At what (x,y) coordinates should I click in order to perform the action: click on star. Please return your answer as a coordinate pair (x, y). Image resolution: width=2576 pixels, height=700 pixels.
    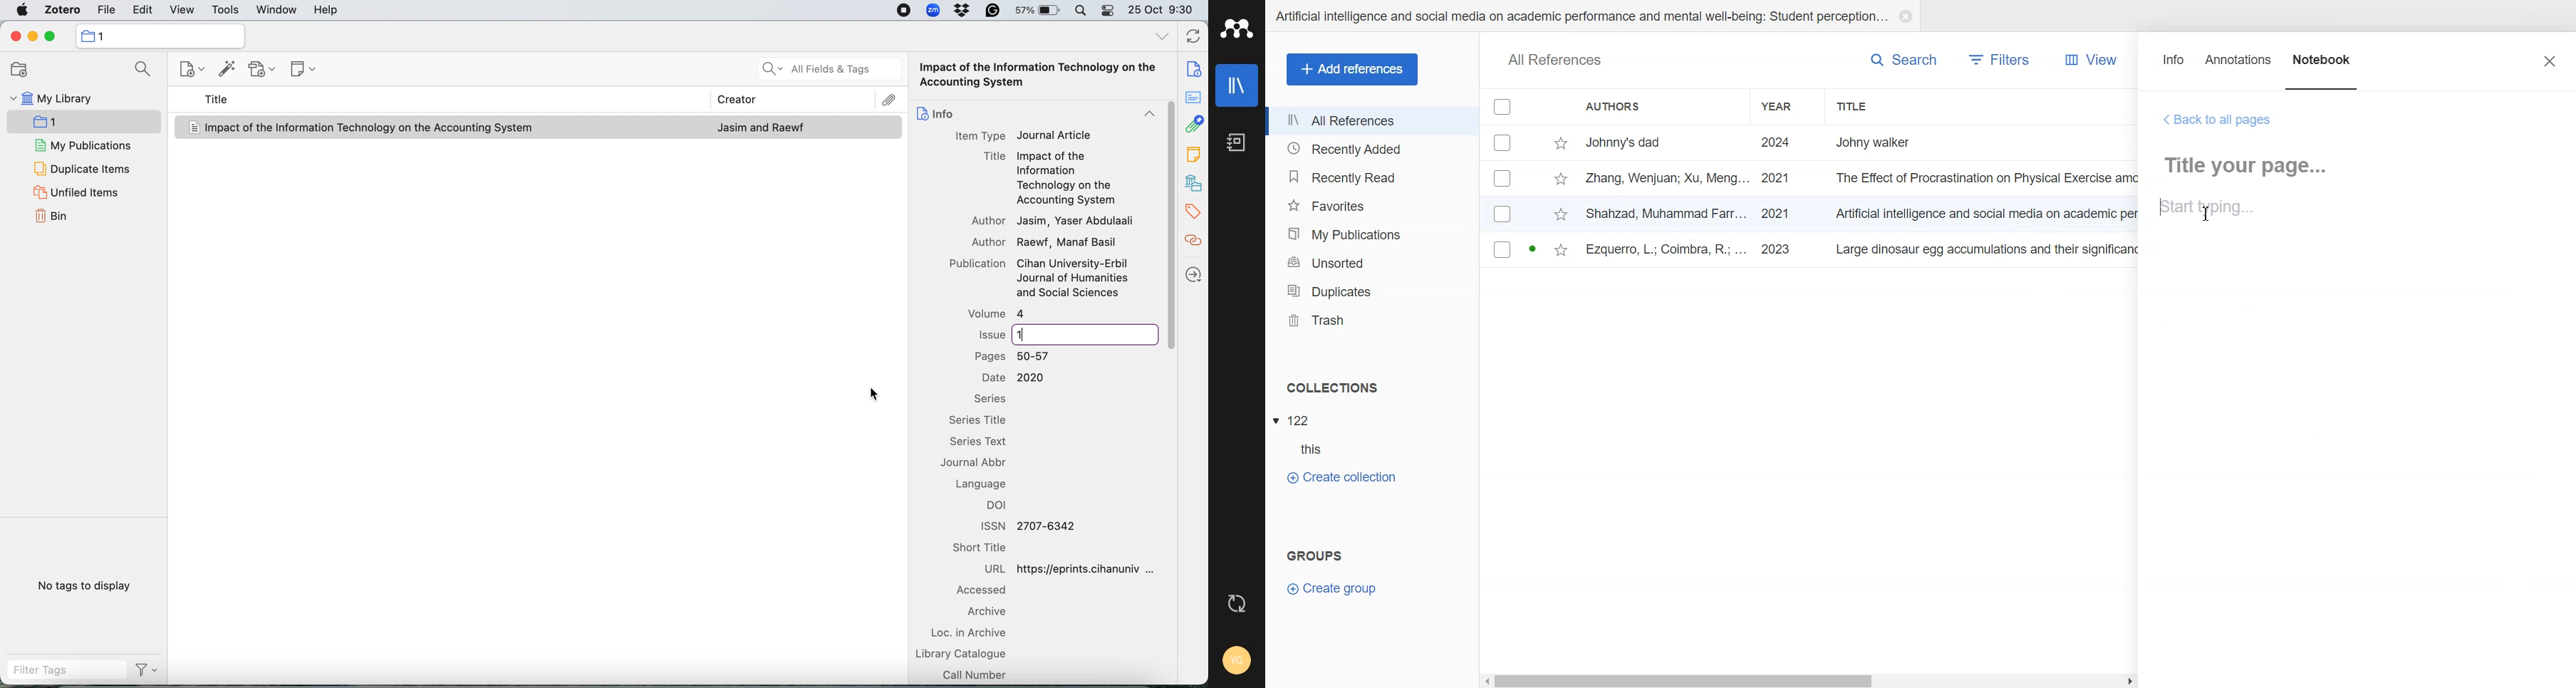
    Looking at the image, I should click on (1561, 216).